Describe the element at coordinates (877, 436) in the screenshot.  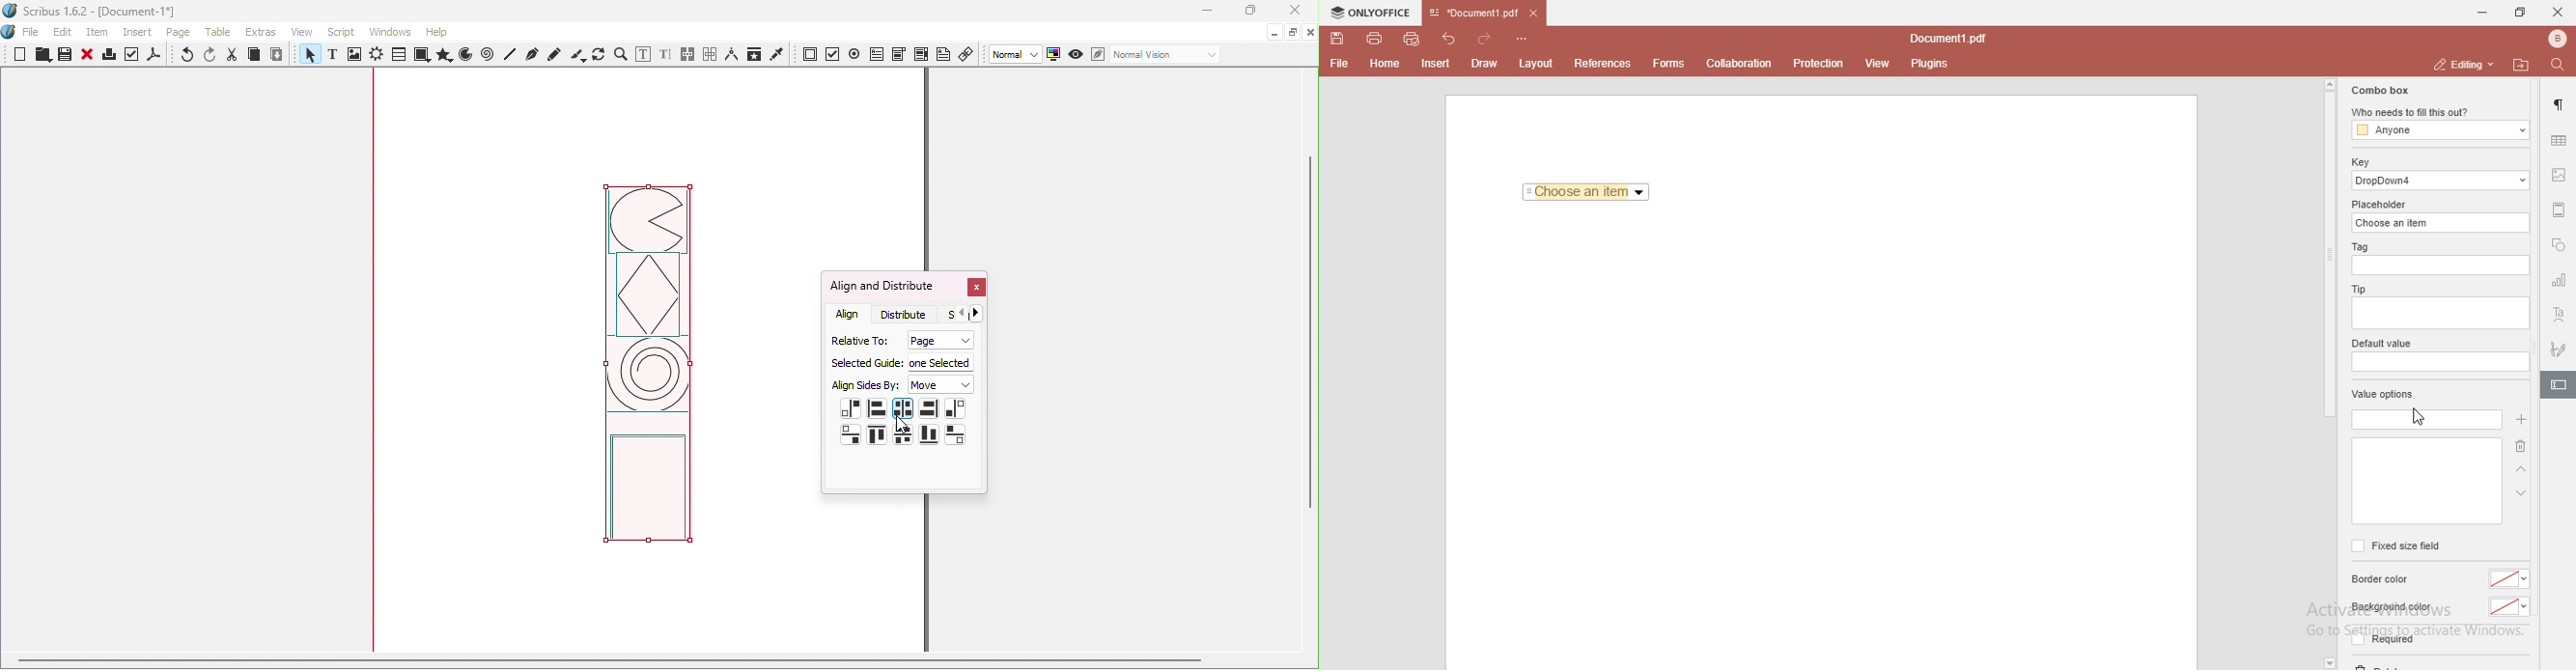
I see `Align tops` at that location.